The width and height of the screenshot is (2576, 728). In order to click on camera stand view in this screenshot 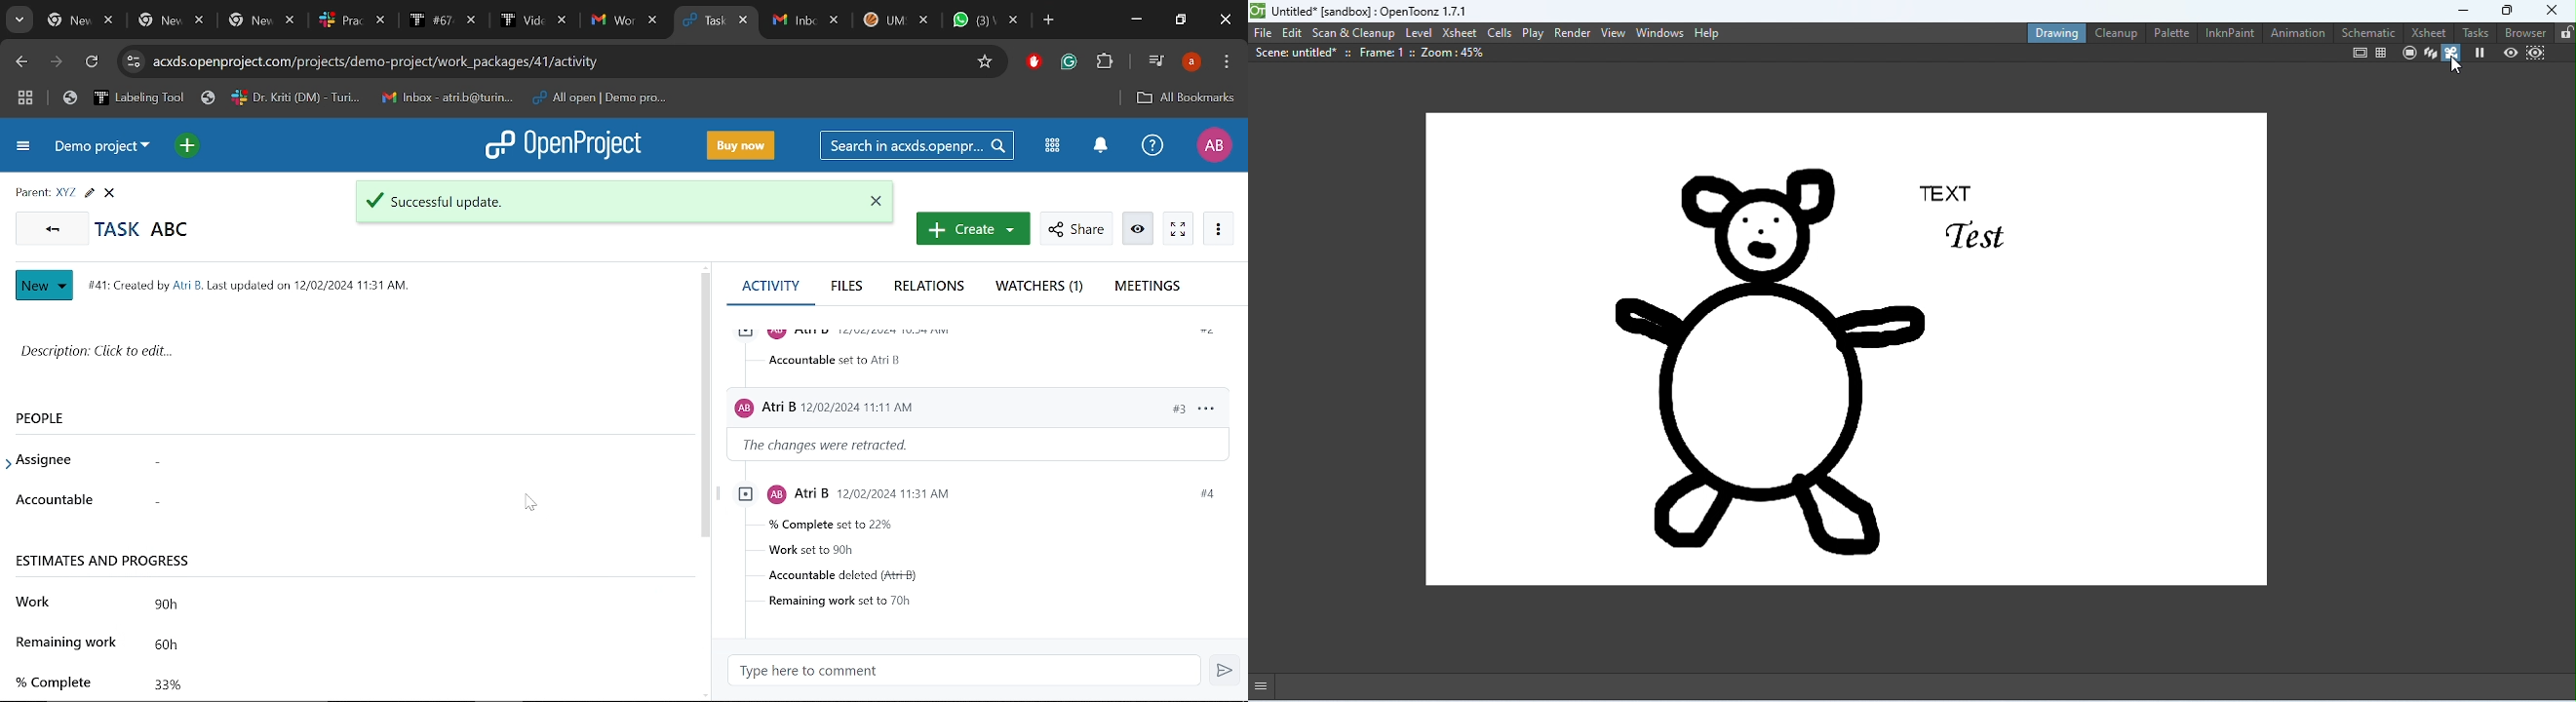, I will do `click(2406, 53)`.